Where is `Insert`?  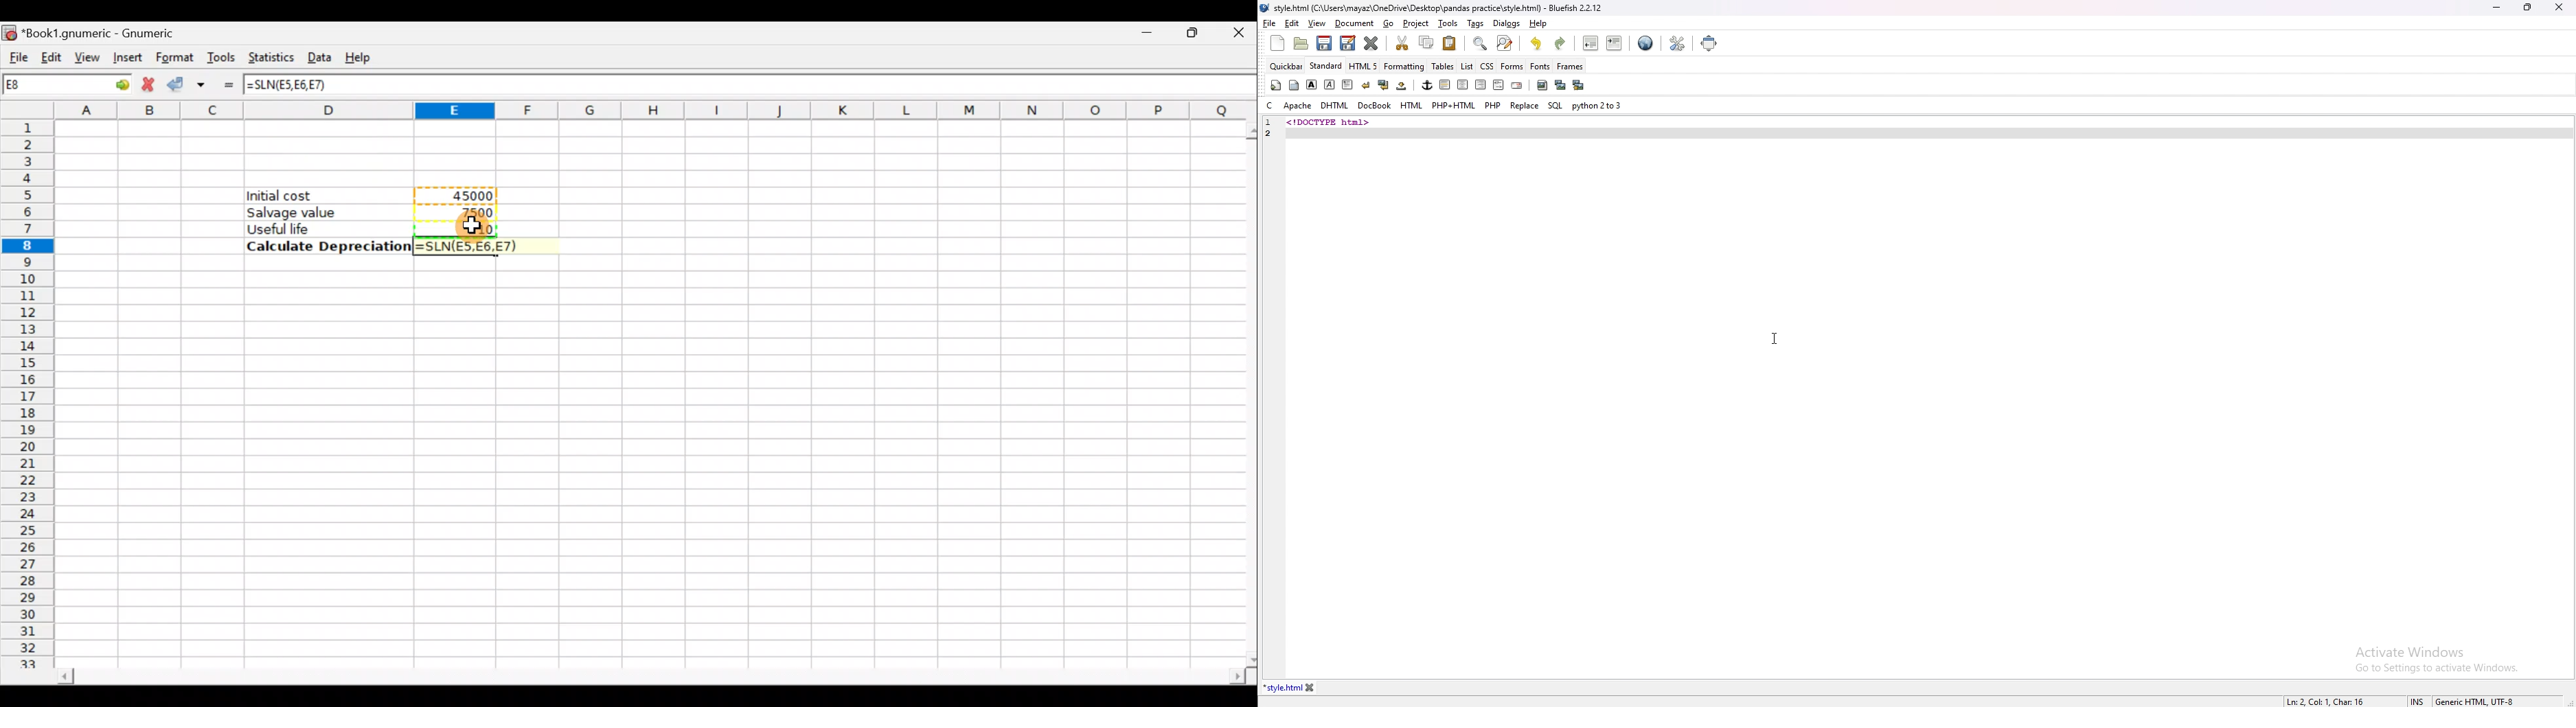
Insert is located at coordinates (126, 58).